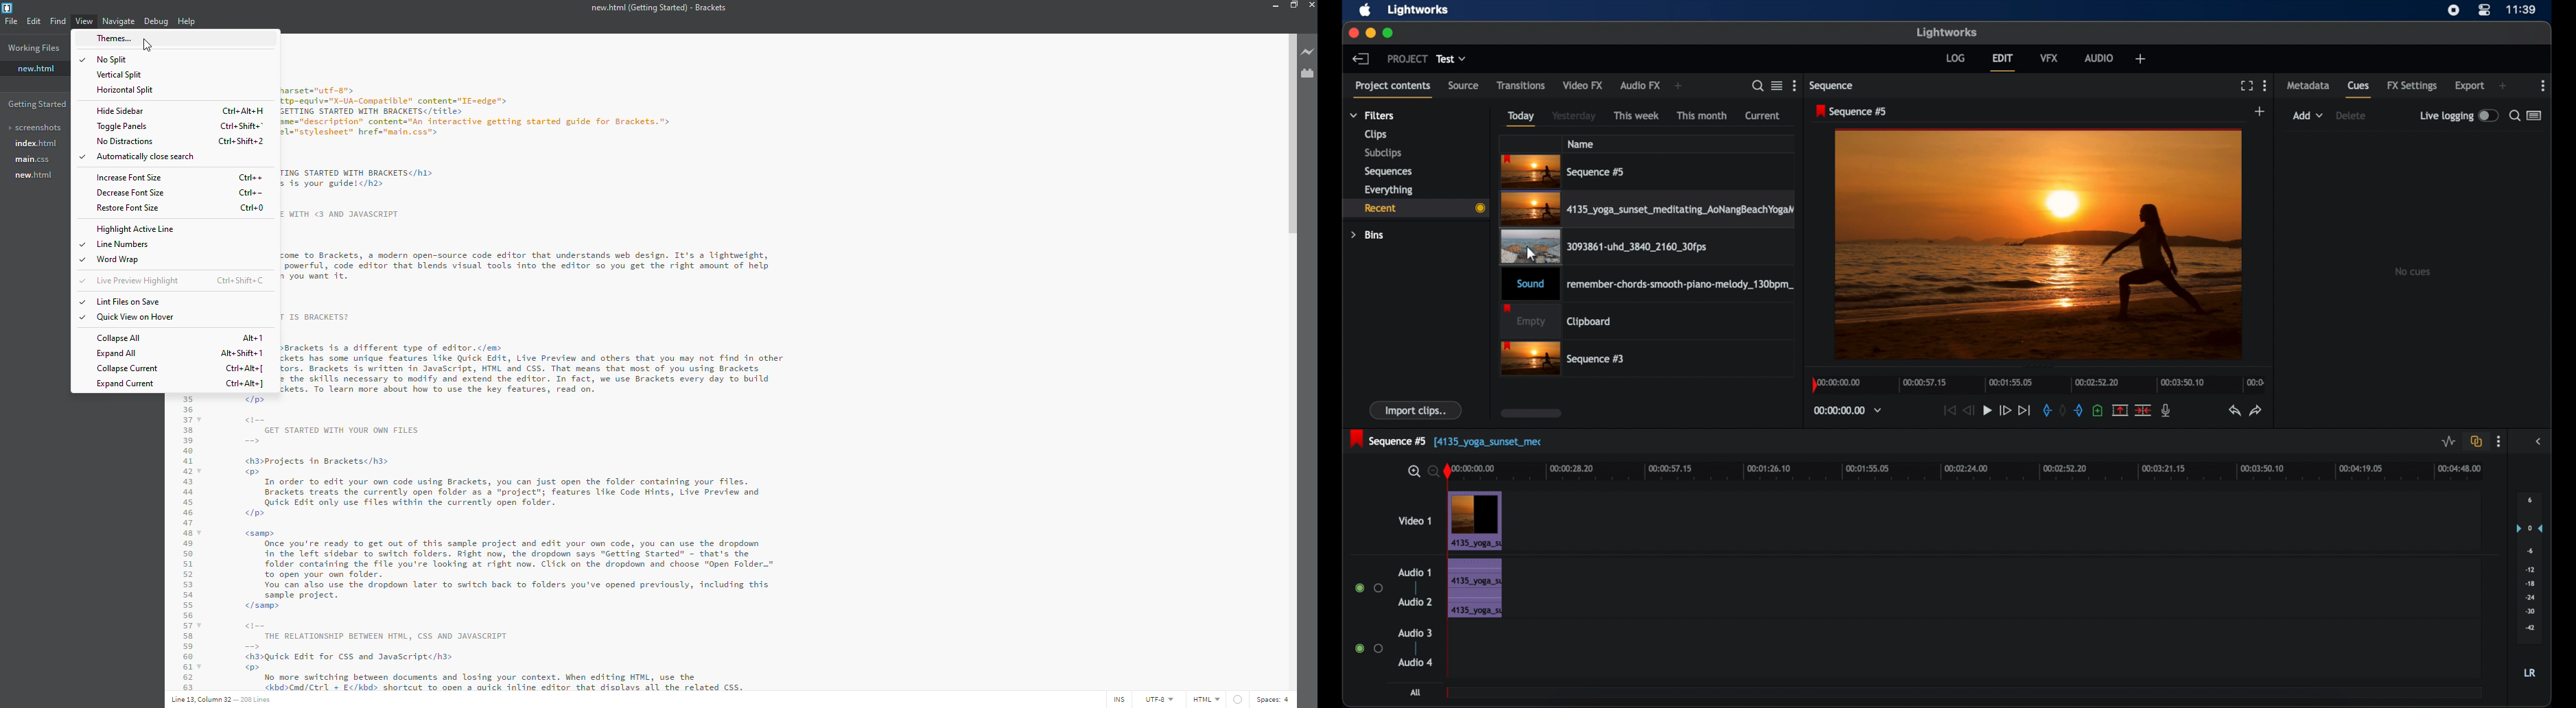 This screenshot has width=2576, height=728. Describe the element at coordinates (84, 21) in the screenshot. I see `view` at that location.